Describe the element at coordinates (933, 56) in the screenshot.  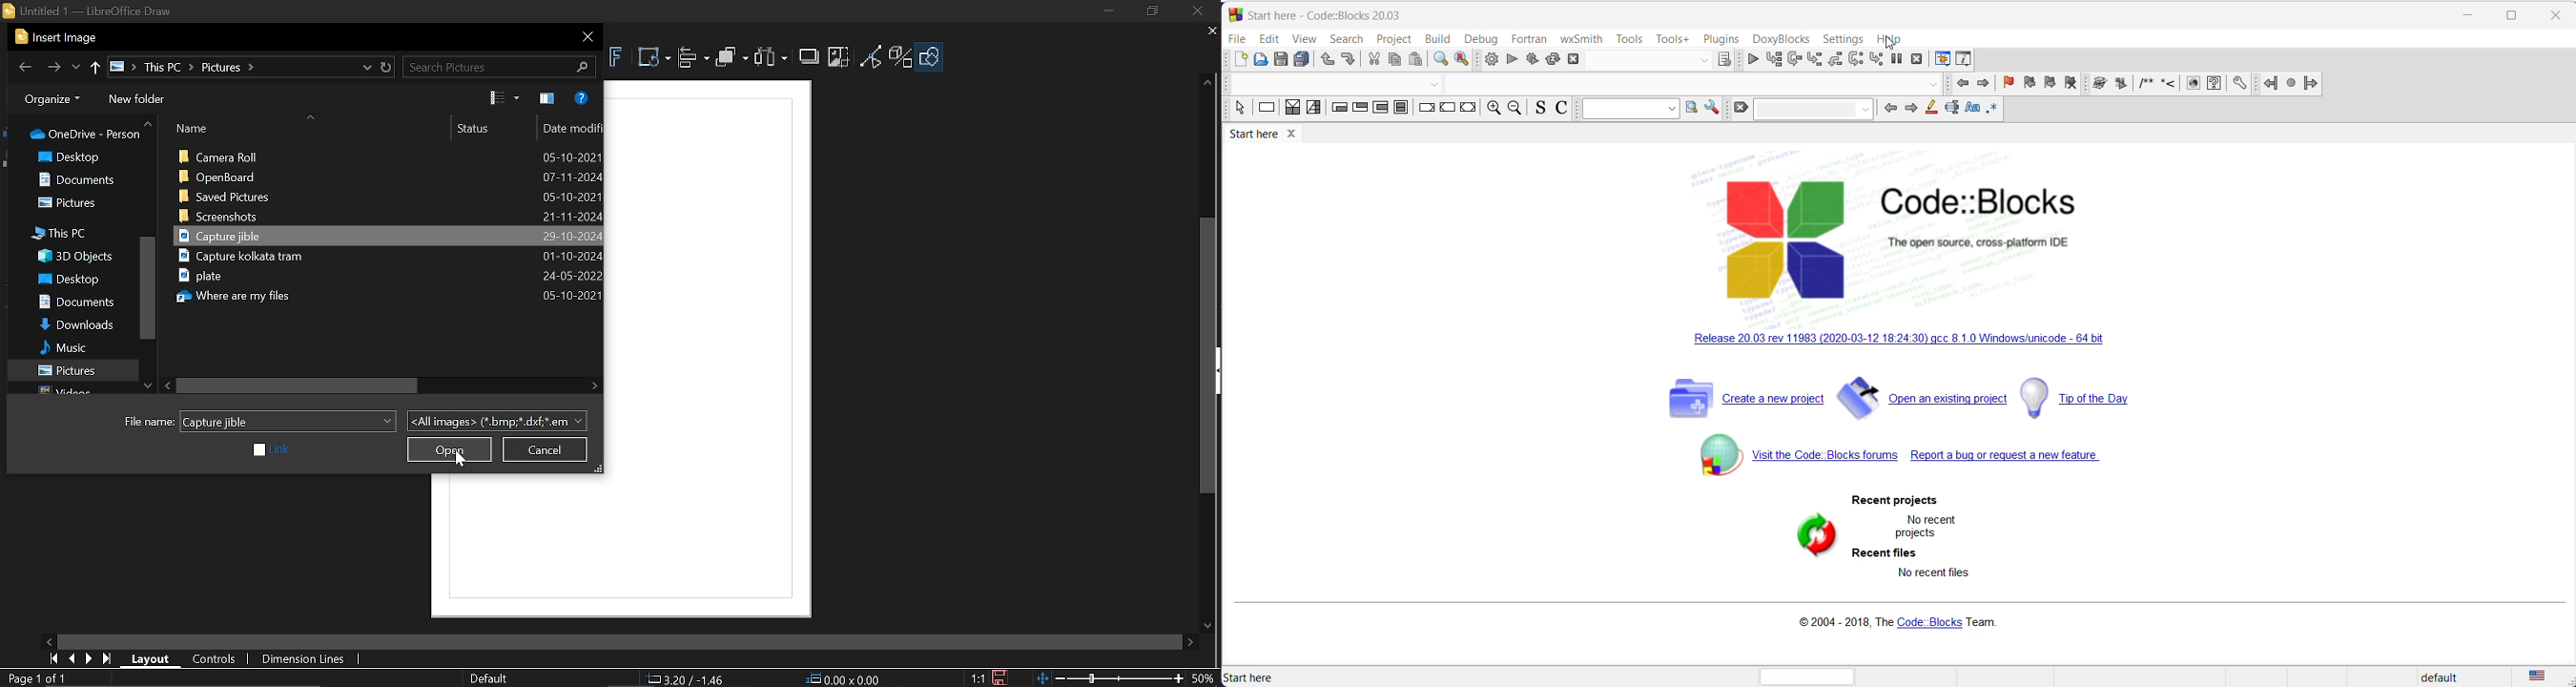
I see `Shapes` at that location.